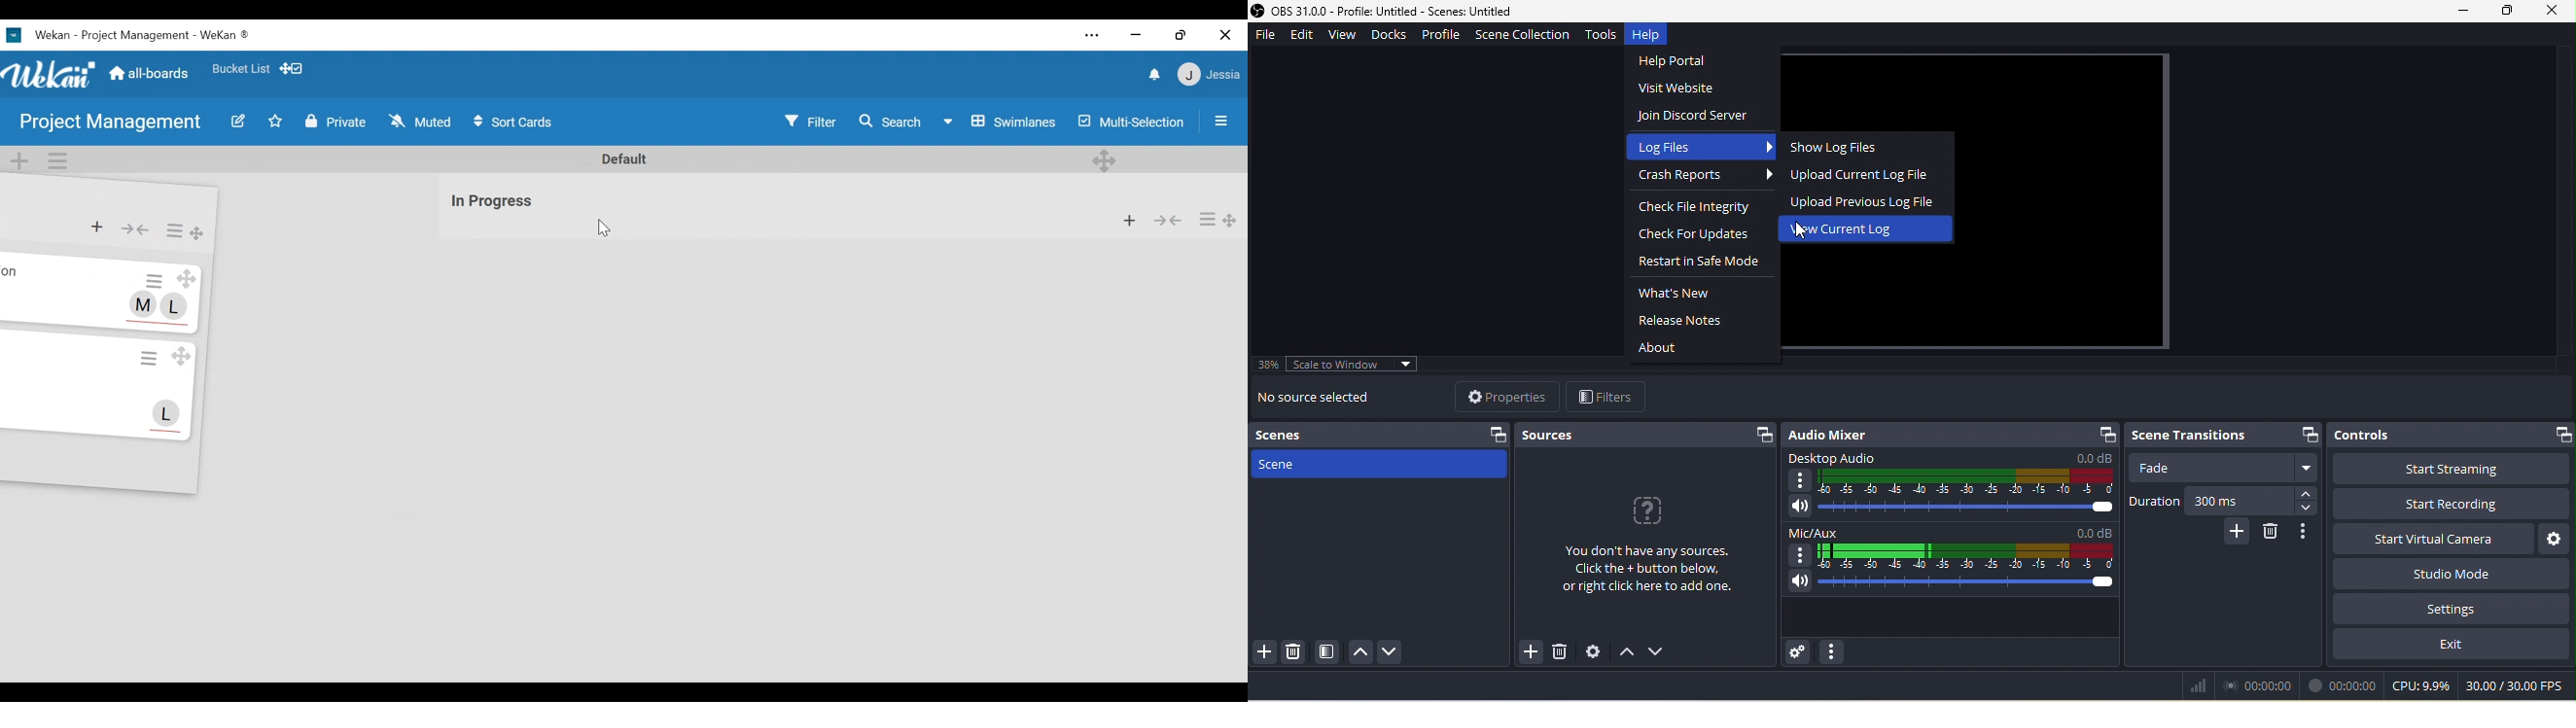 Image resolution: width=2576 pixels, height=728 pixels. I want to click on Search, so click(891, 122).